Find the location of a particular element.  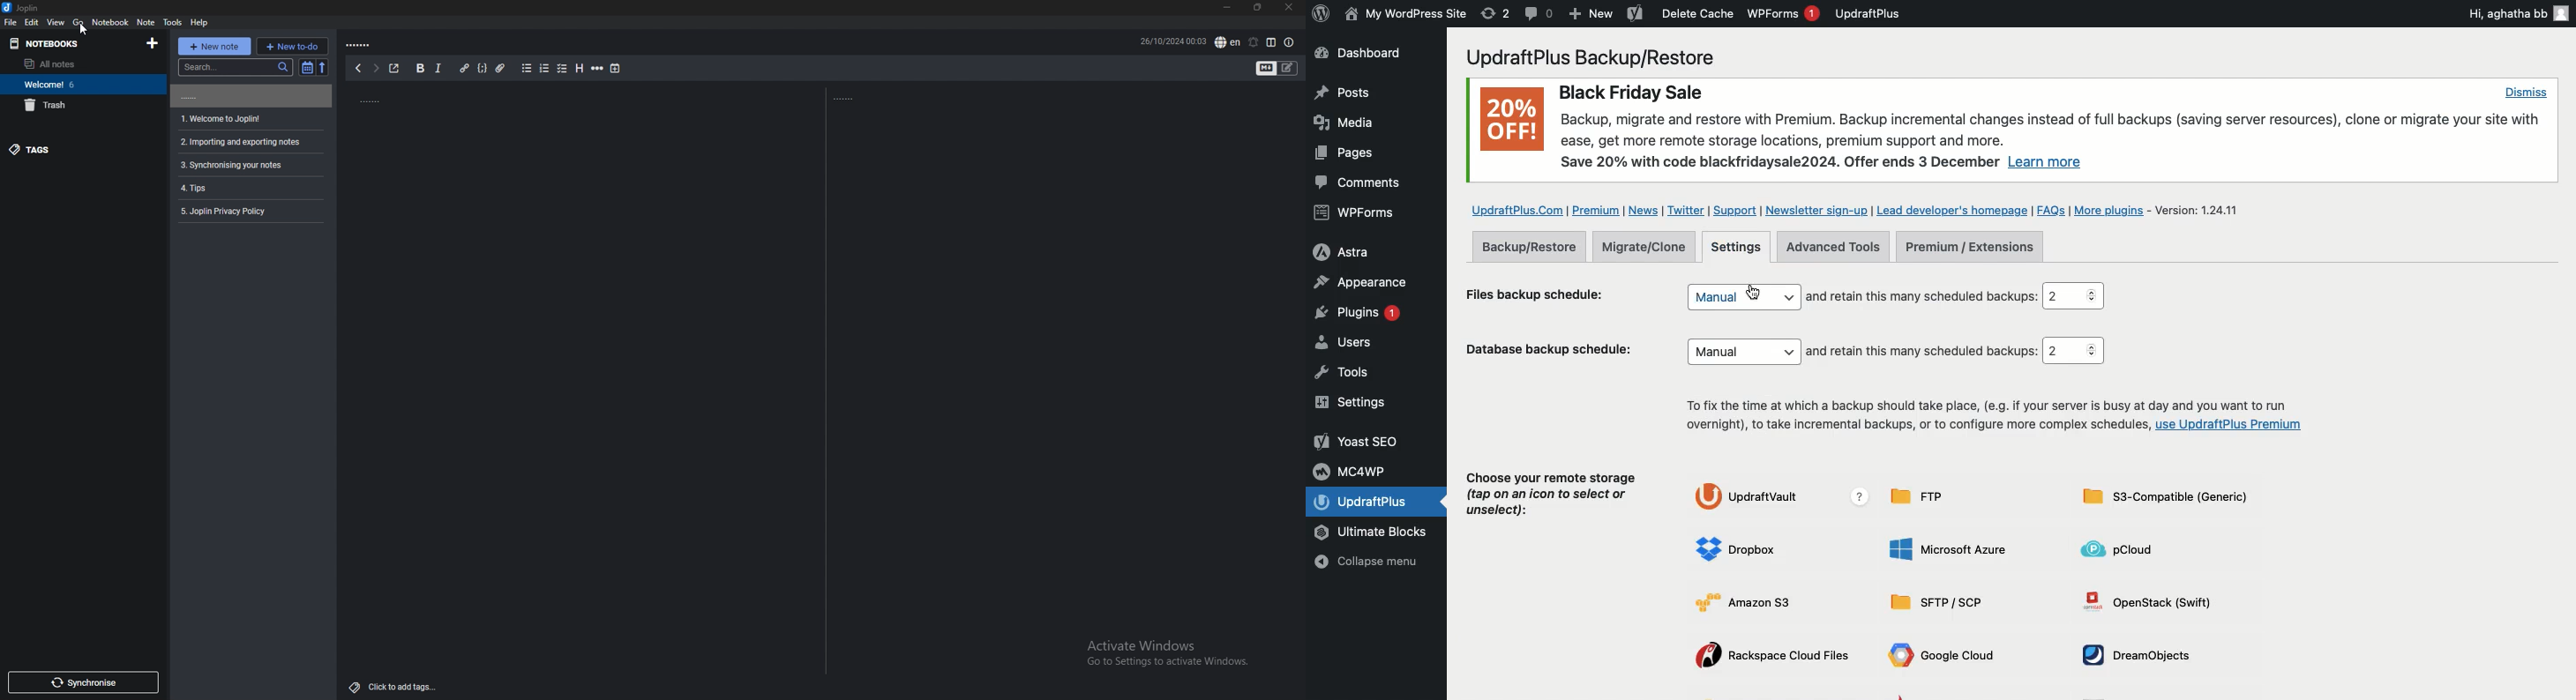

notebook is located at coordinates (111, 22).